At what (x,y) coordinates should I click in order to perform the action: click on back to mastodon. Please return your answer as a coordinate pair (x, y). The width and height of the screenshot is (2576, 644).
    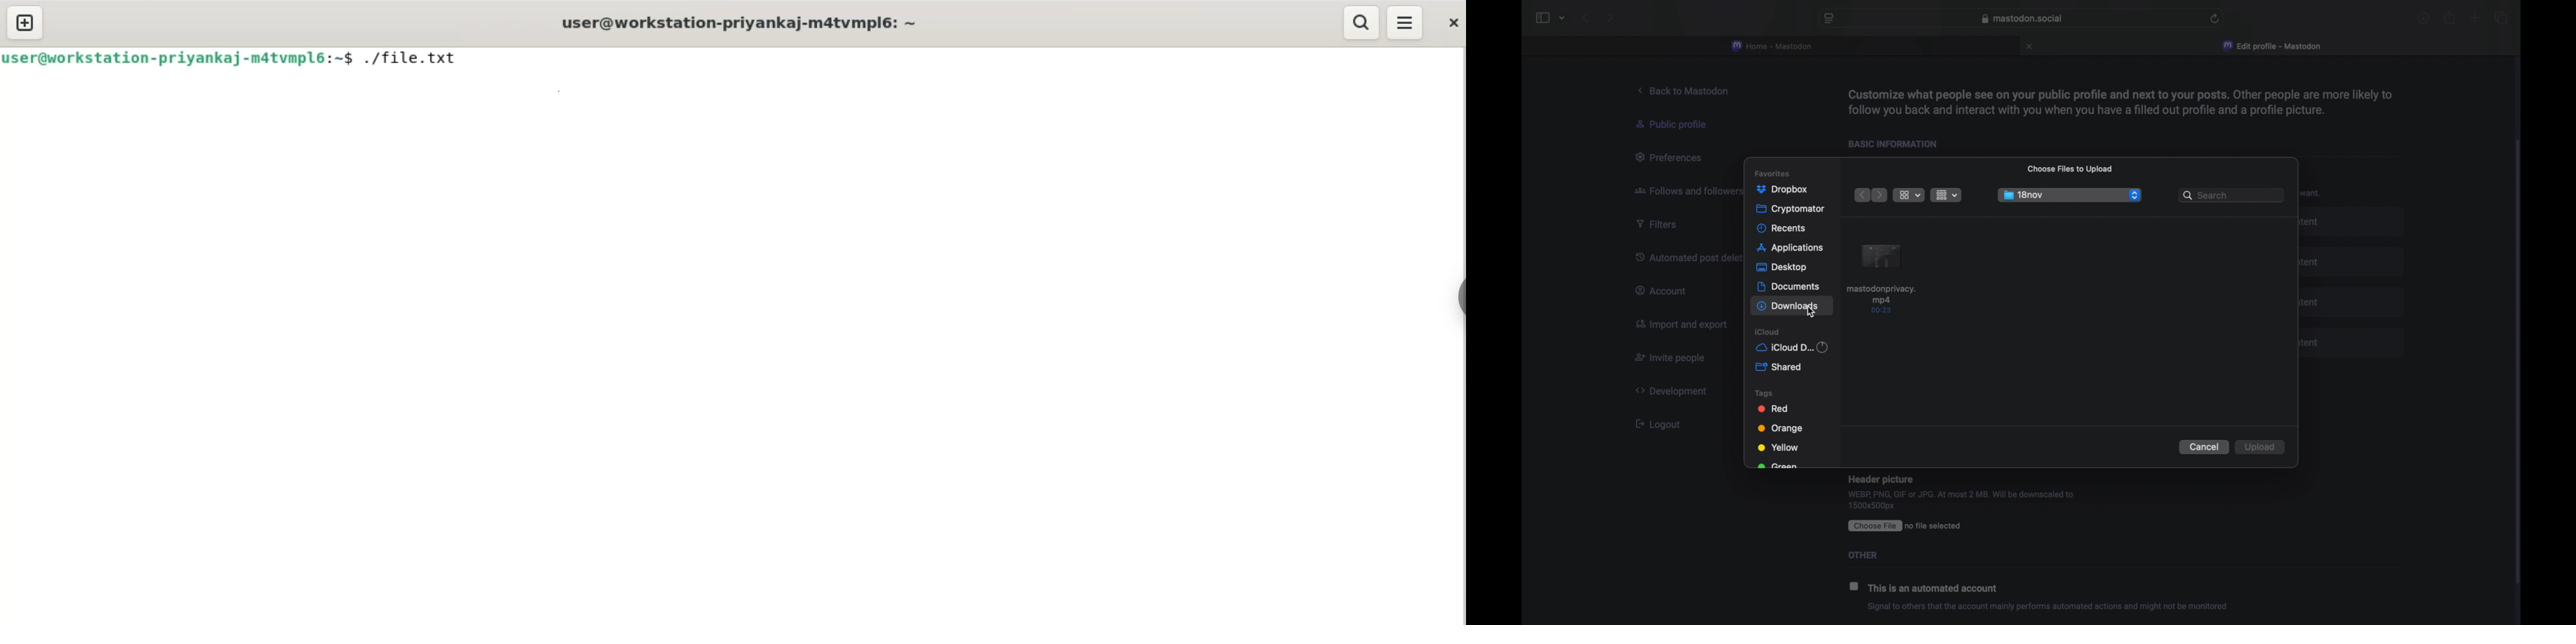
    Looking at the image, I should click on (1686, 91).